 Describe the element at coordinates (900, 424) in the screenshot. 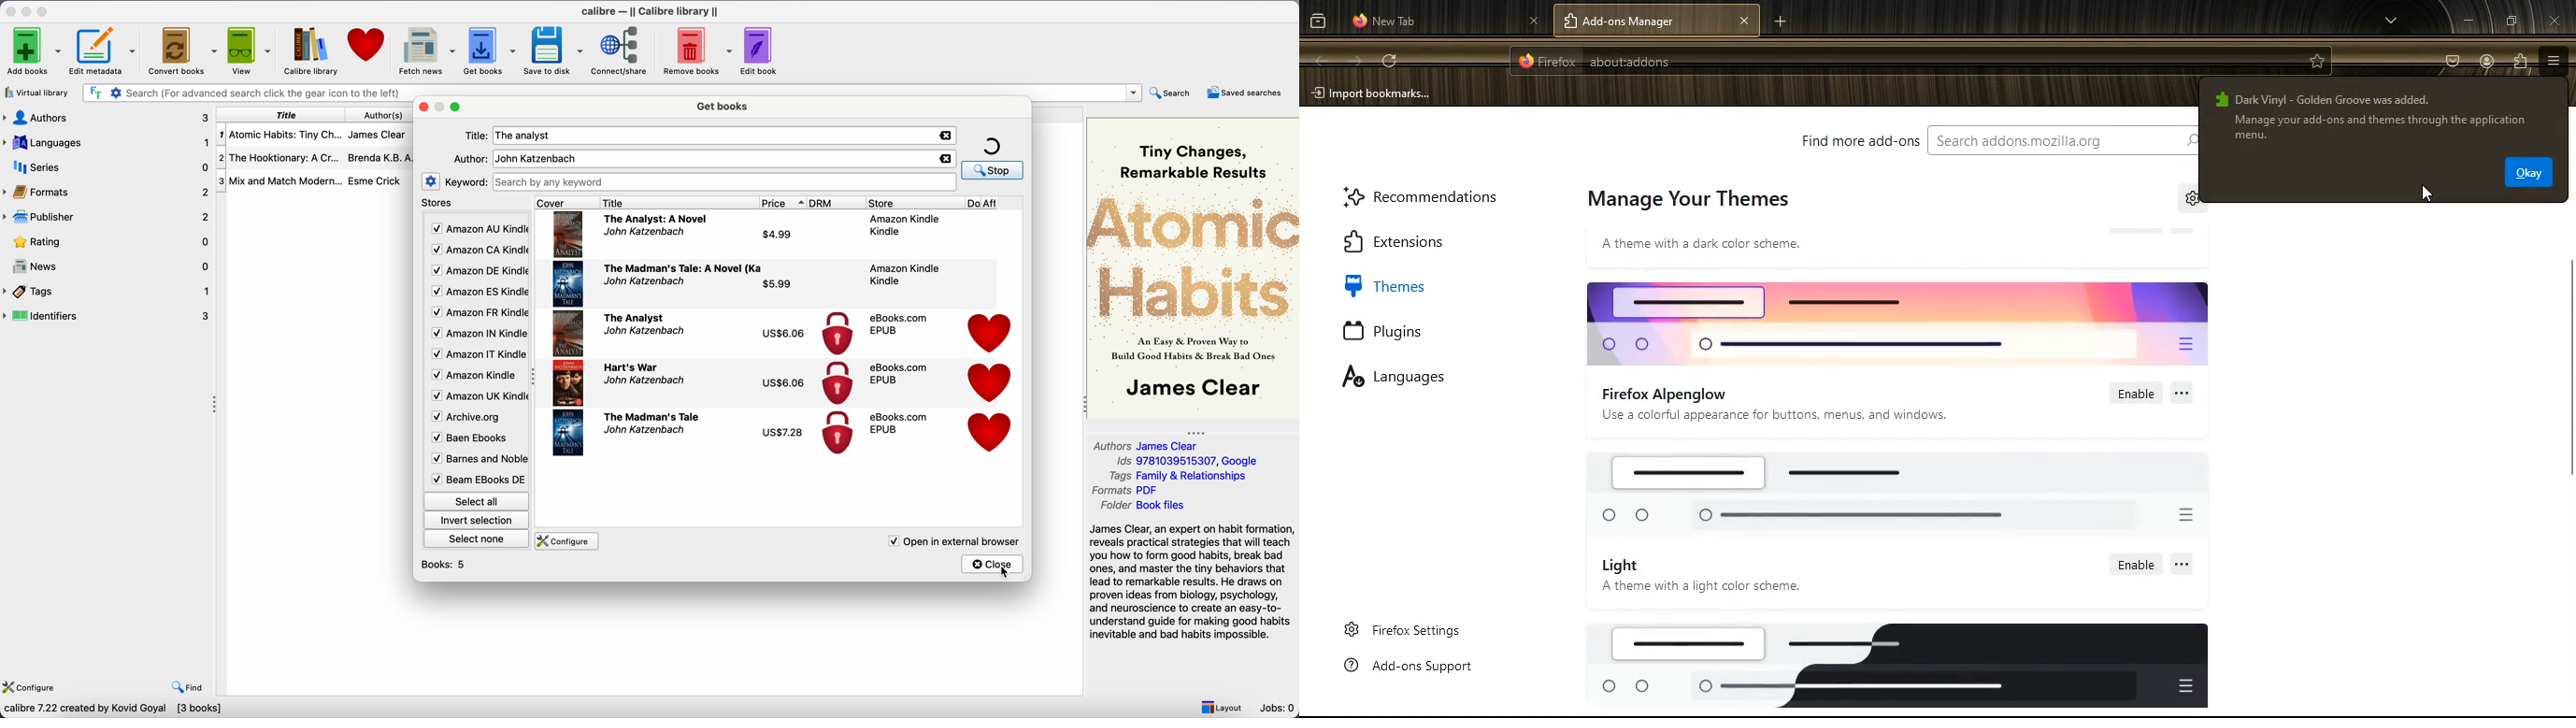

I see `eBooks.com EPUB` at that location.